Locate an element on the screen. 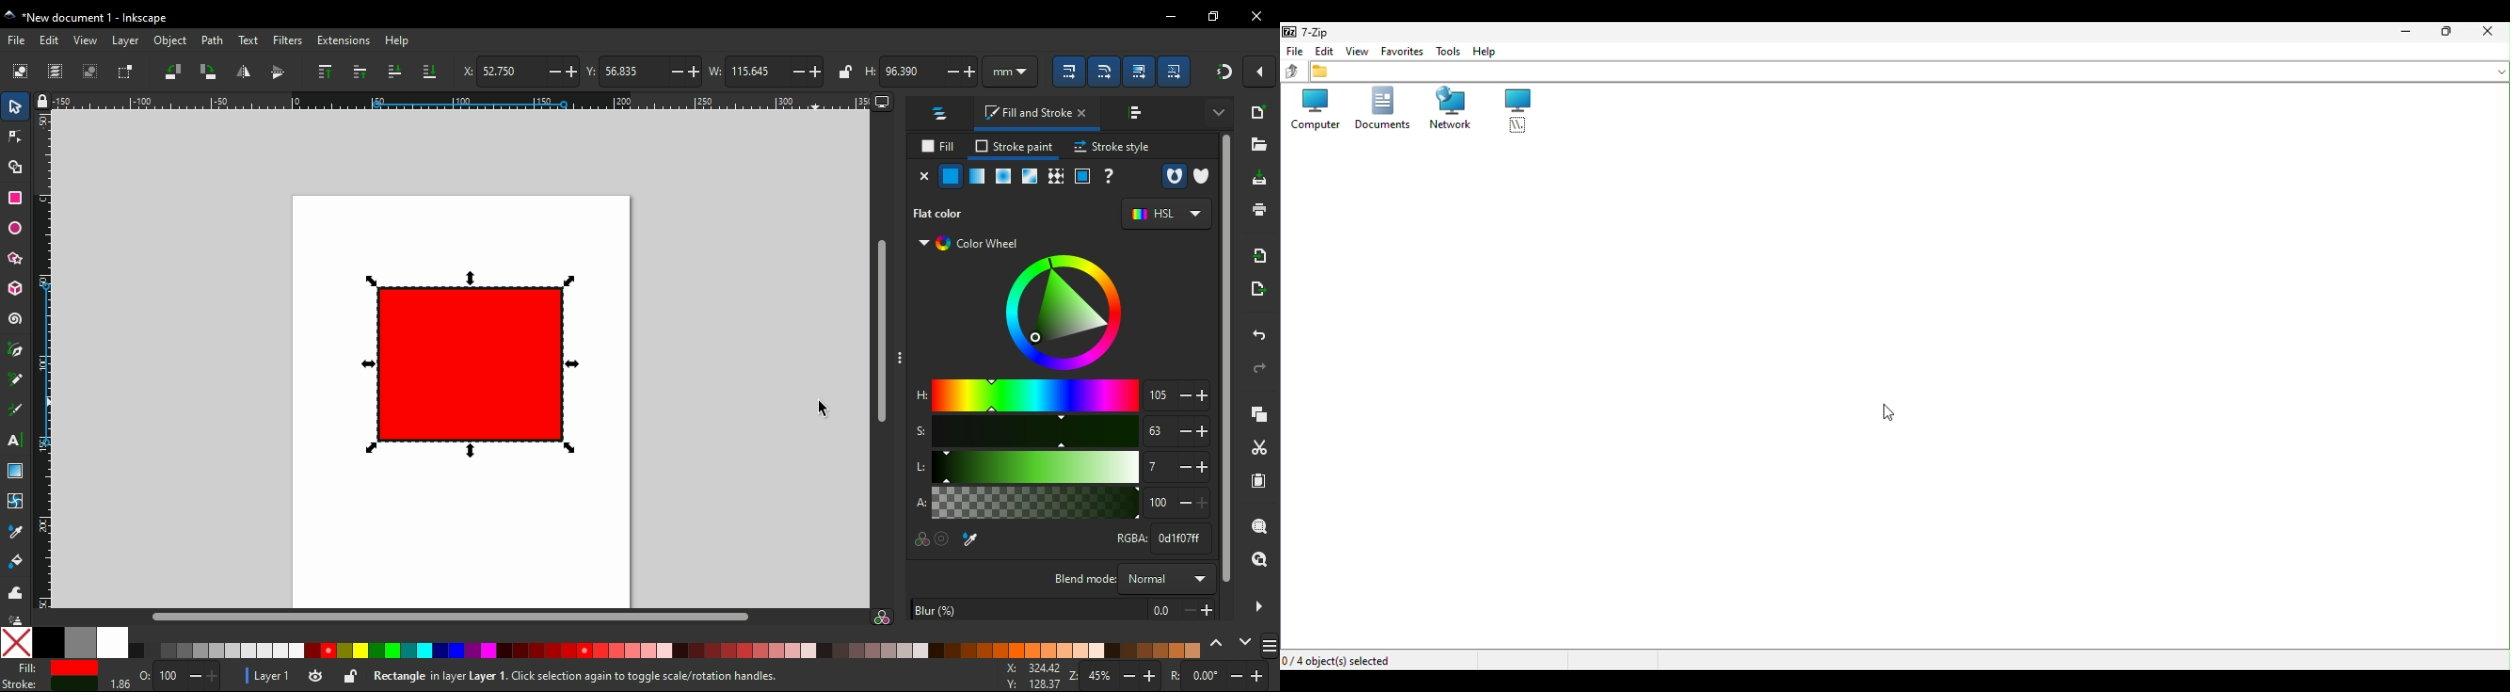  Favourite is located at coordinates (1401, 51).